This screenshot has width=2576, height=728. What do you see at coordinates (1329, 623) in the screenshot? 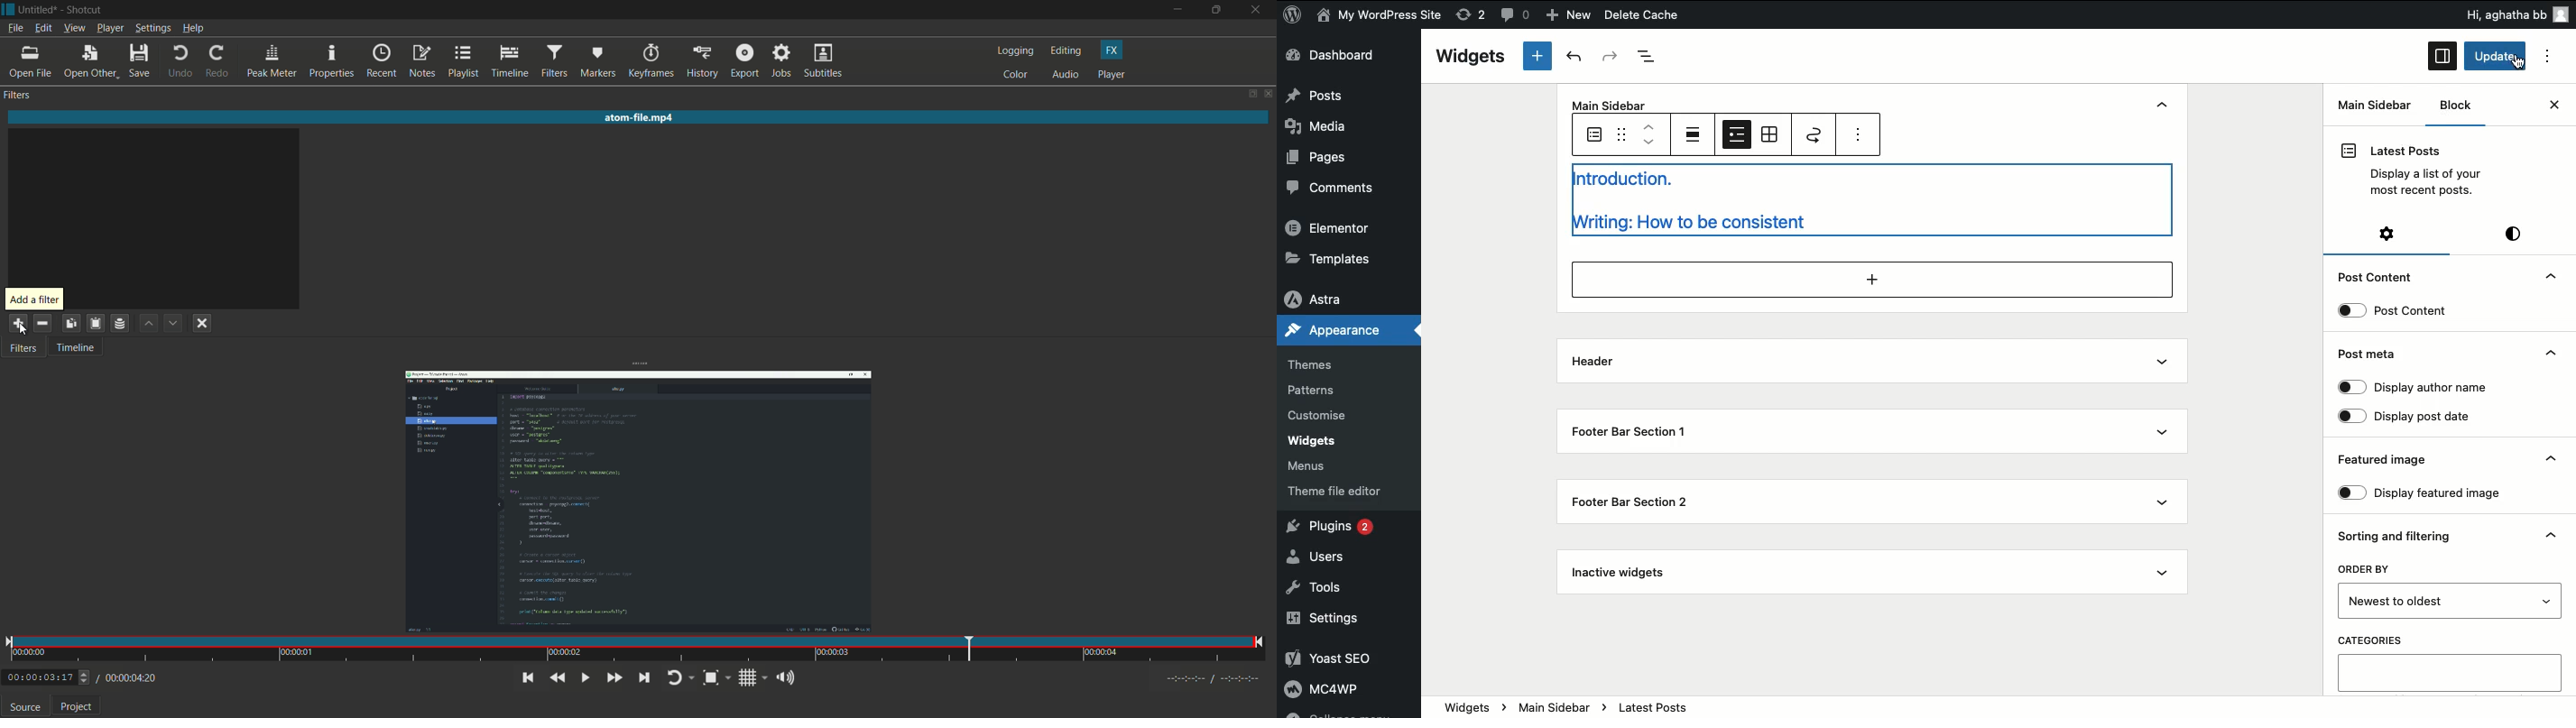
I see `Settings` at bounding box center [1329, 623].